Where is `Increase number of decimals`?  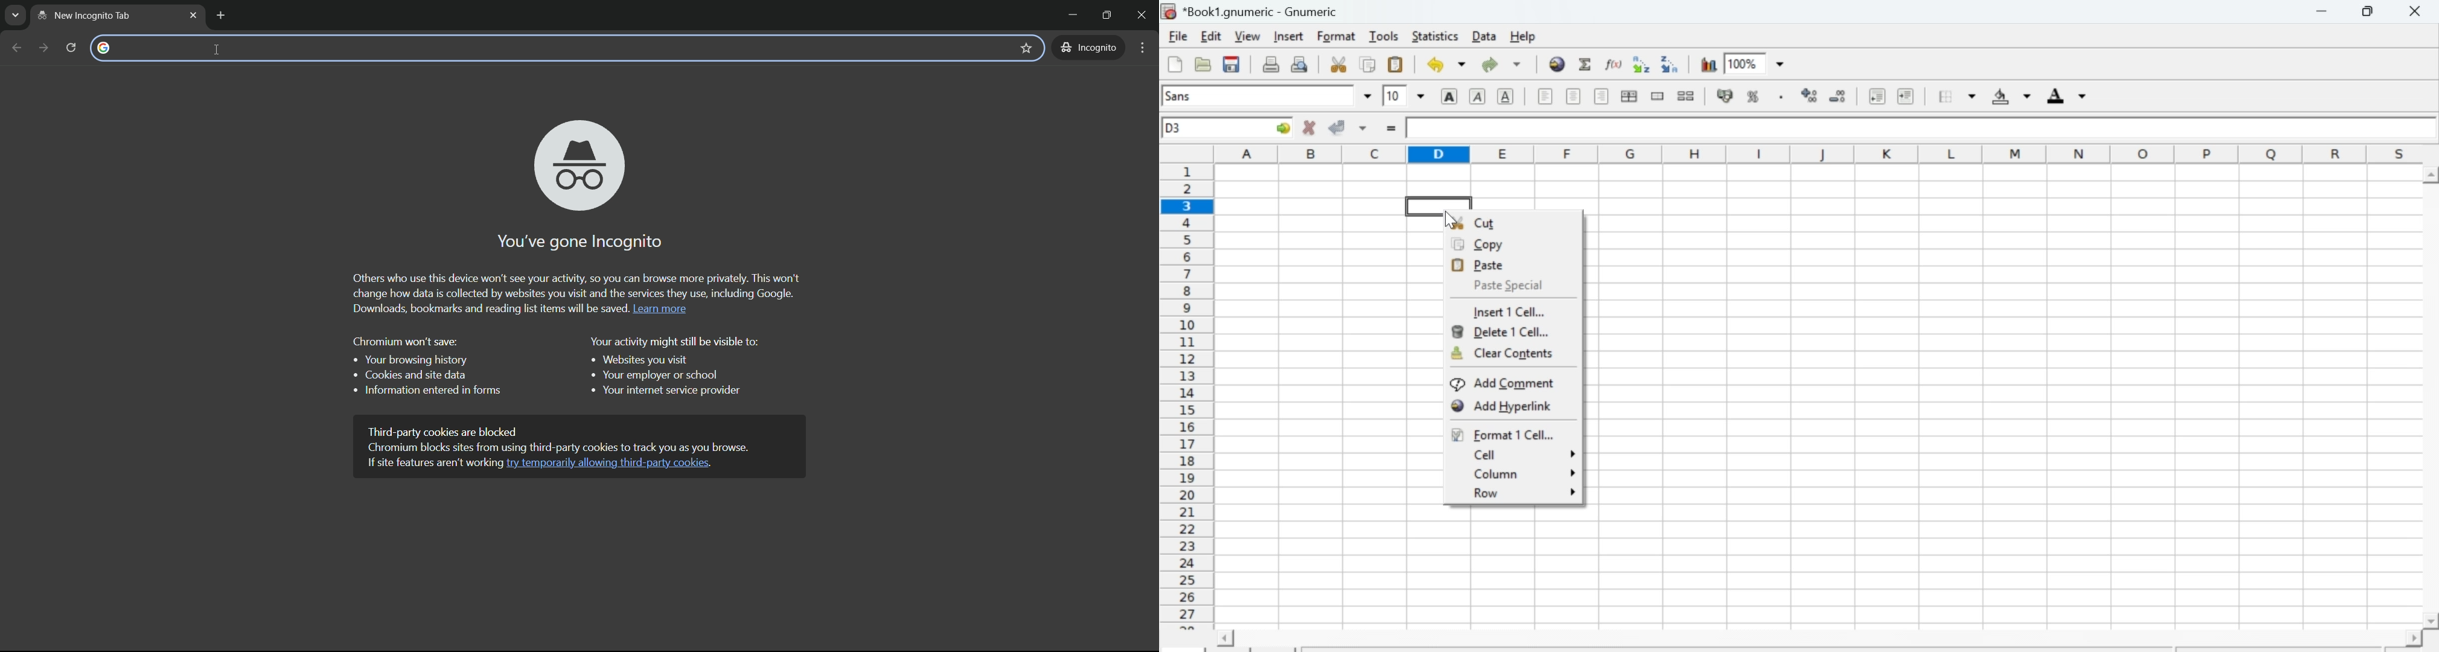 Increase number of decimals is located at coordinates (1810, 95).